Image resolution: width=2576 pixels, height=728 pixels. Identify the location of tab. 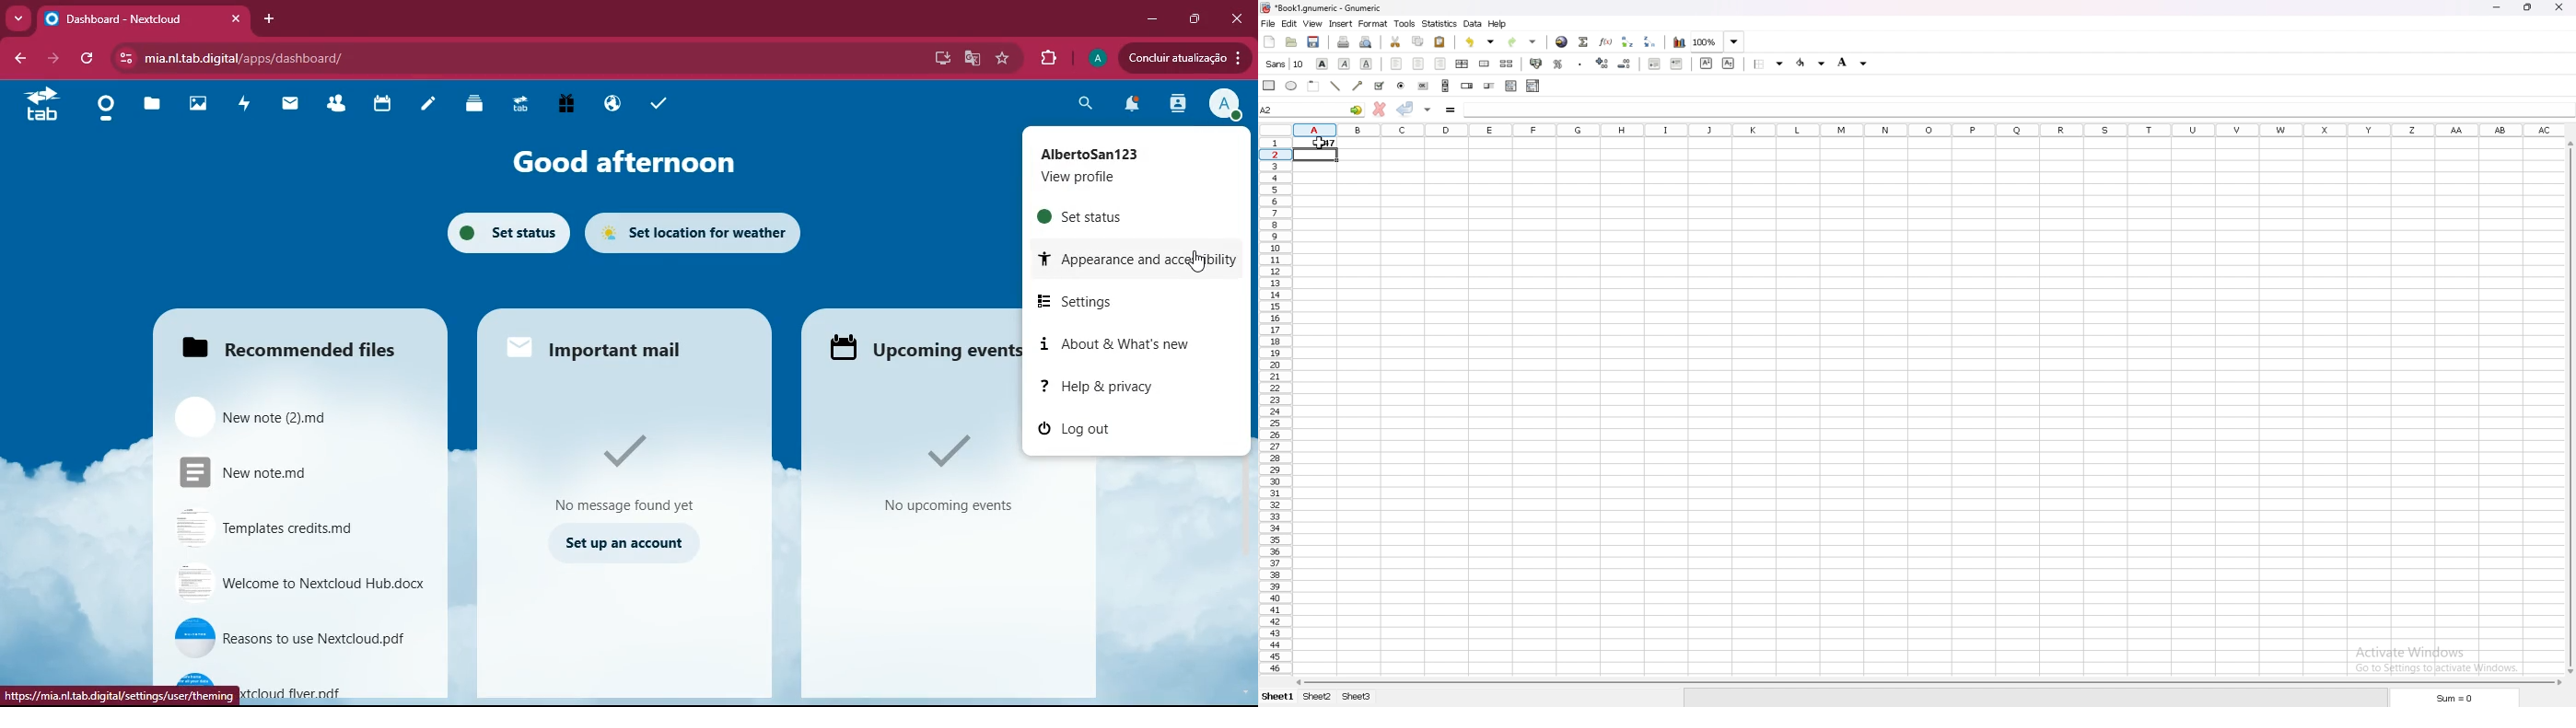
(522, 105).